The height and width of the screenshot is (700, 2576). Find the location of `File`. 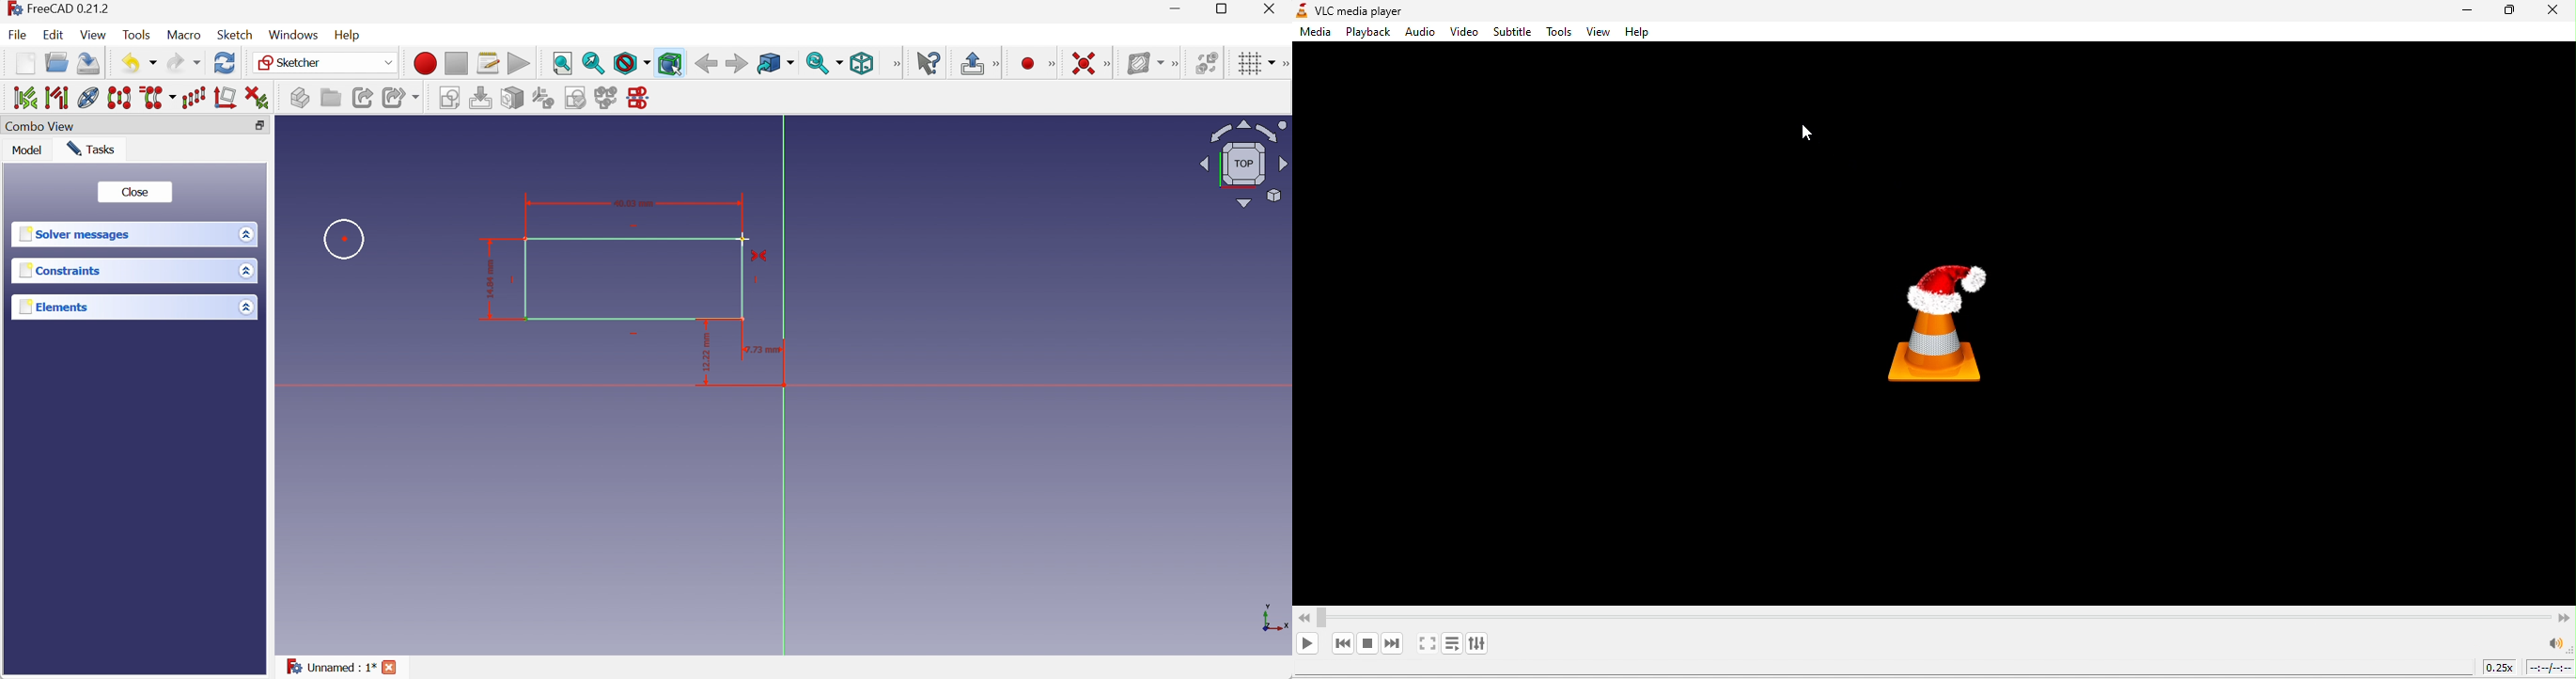

File is located at coordinates (17, 34).